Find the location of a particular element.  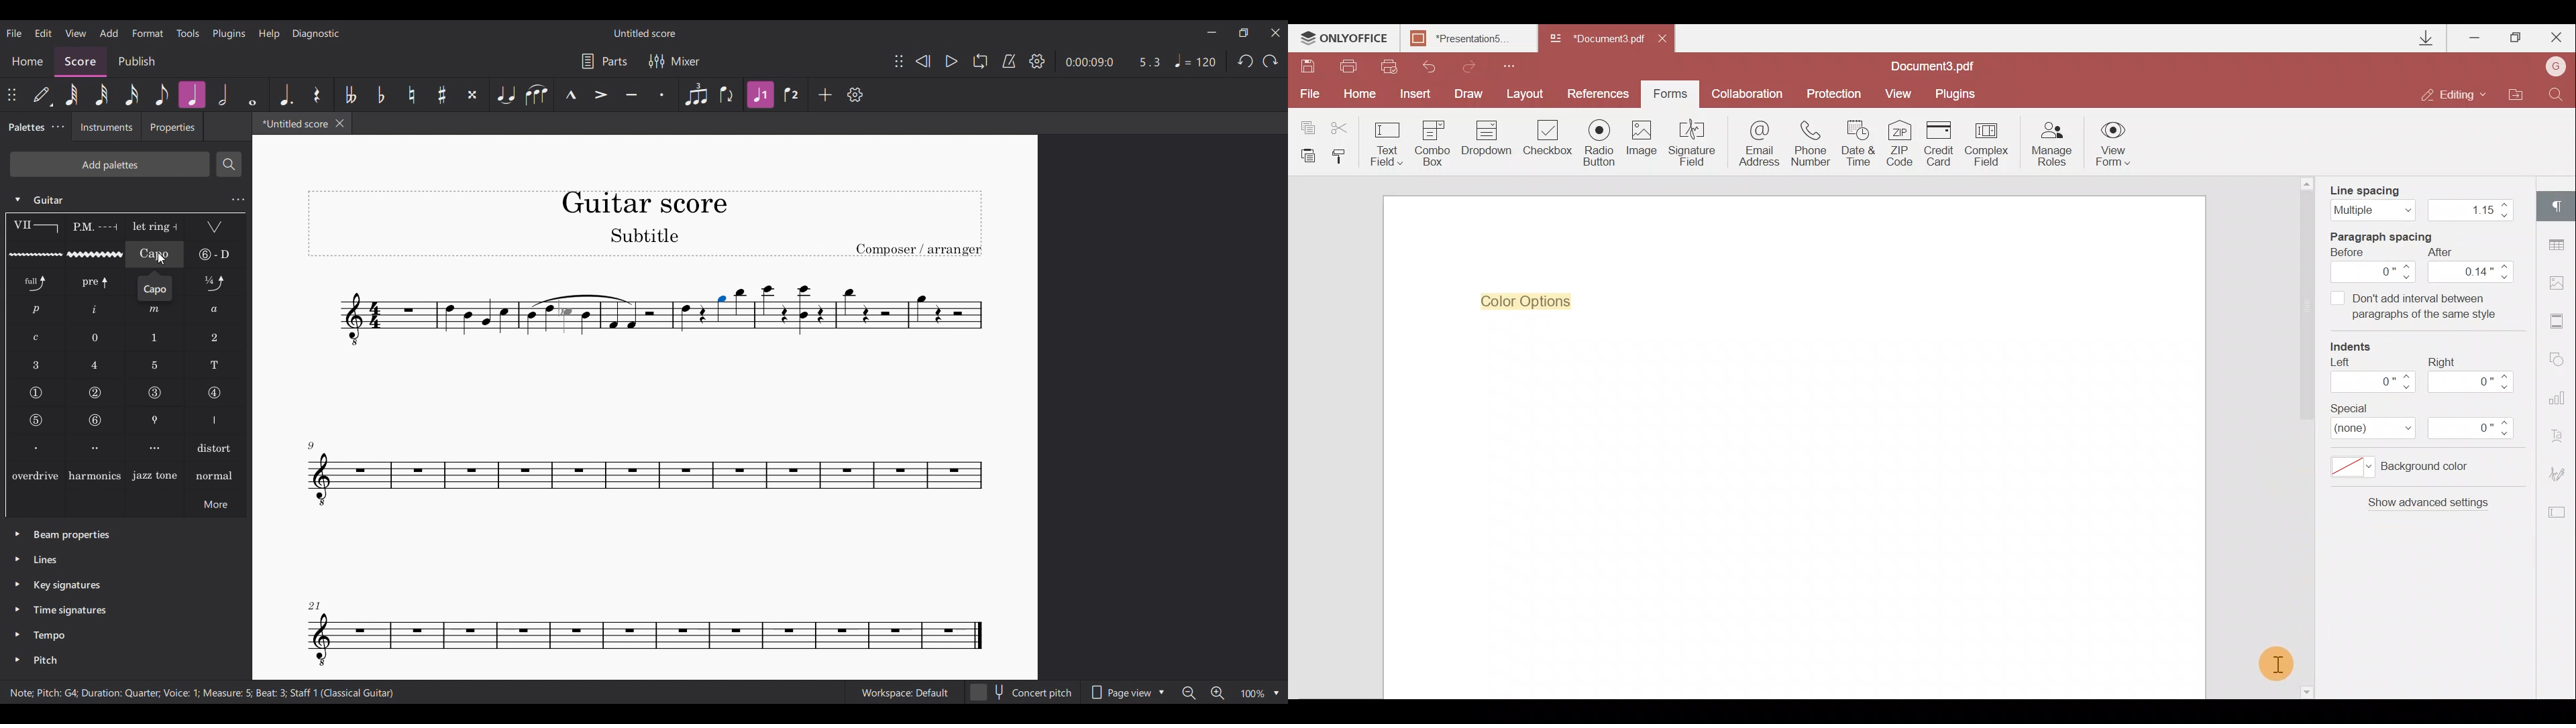

Highlighted after current selection is located at coordinates (761, 95).